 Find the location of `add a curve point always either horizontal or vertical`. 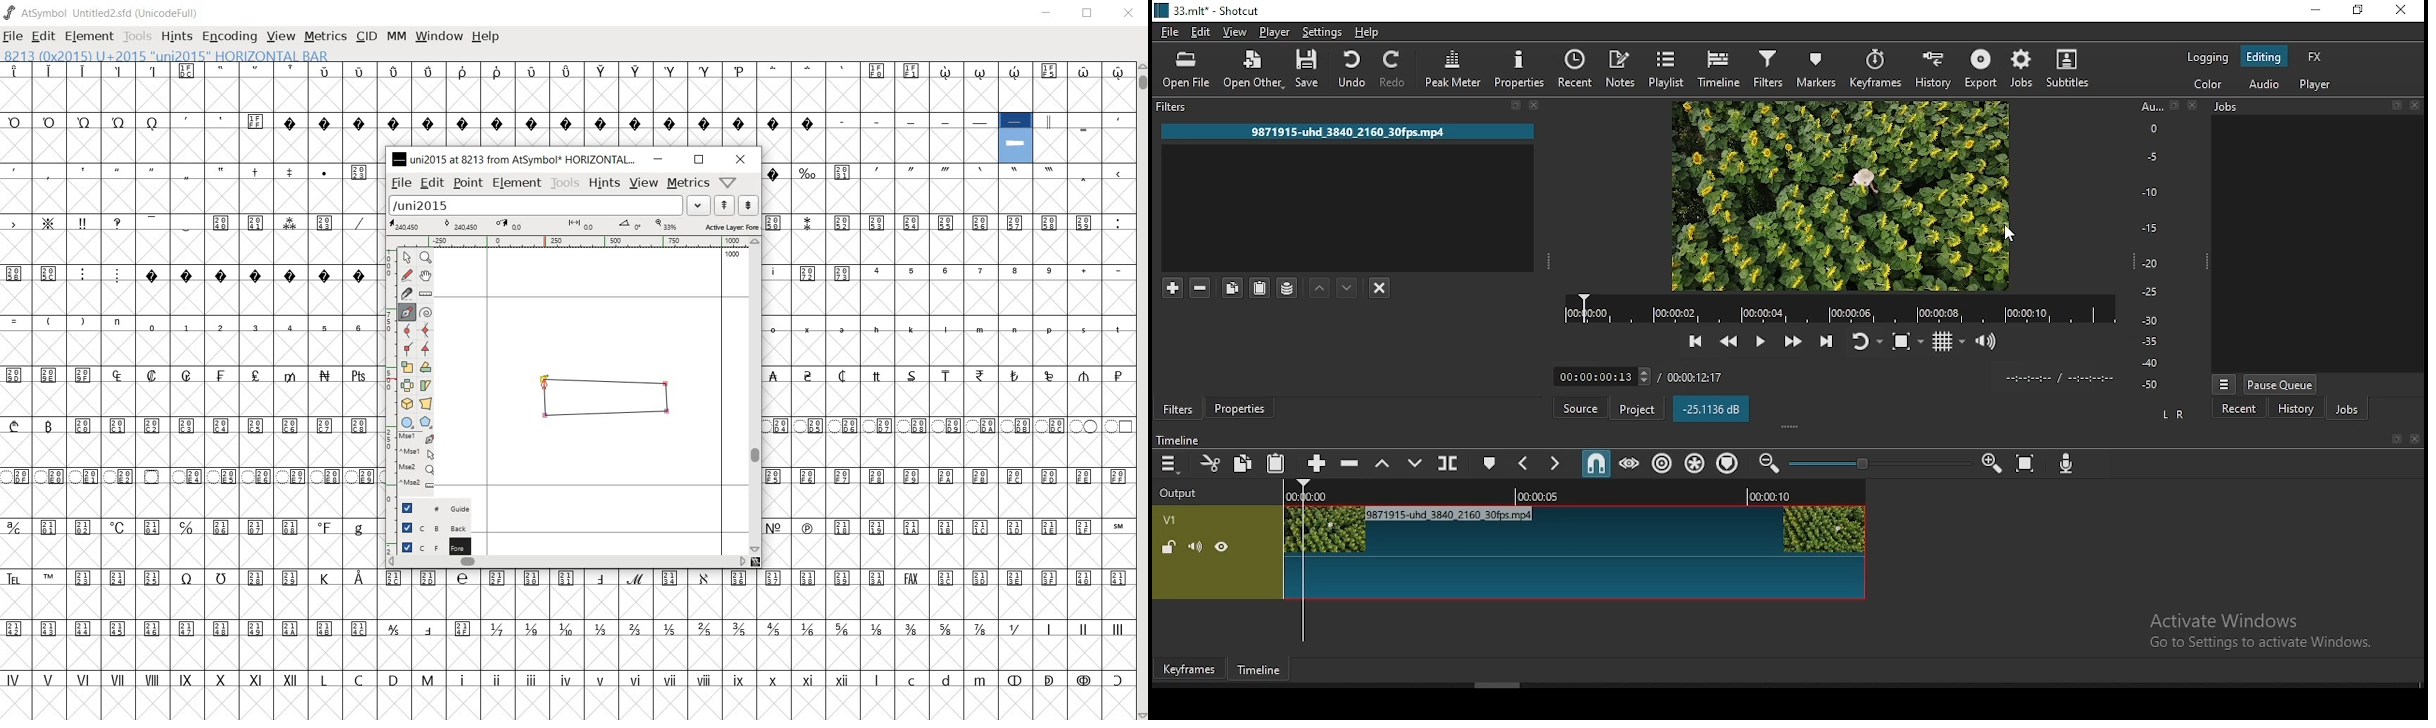

add a curve point always either horizontal or vertical is located at coordinates (425, 330).